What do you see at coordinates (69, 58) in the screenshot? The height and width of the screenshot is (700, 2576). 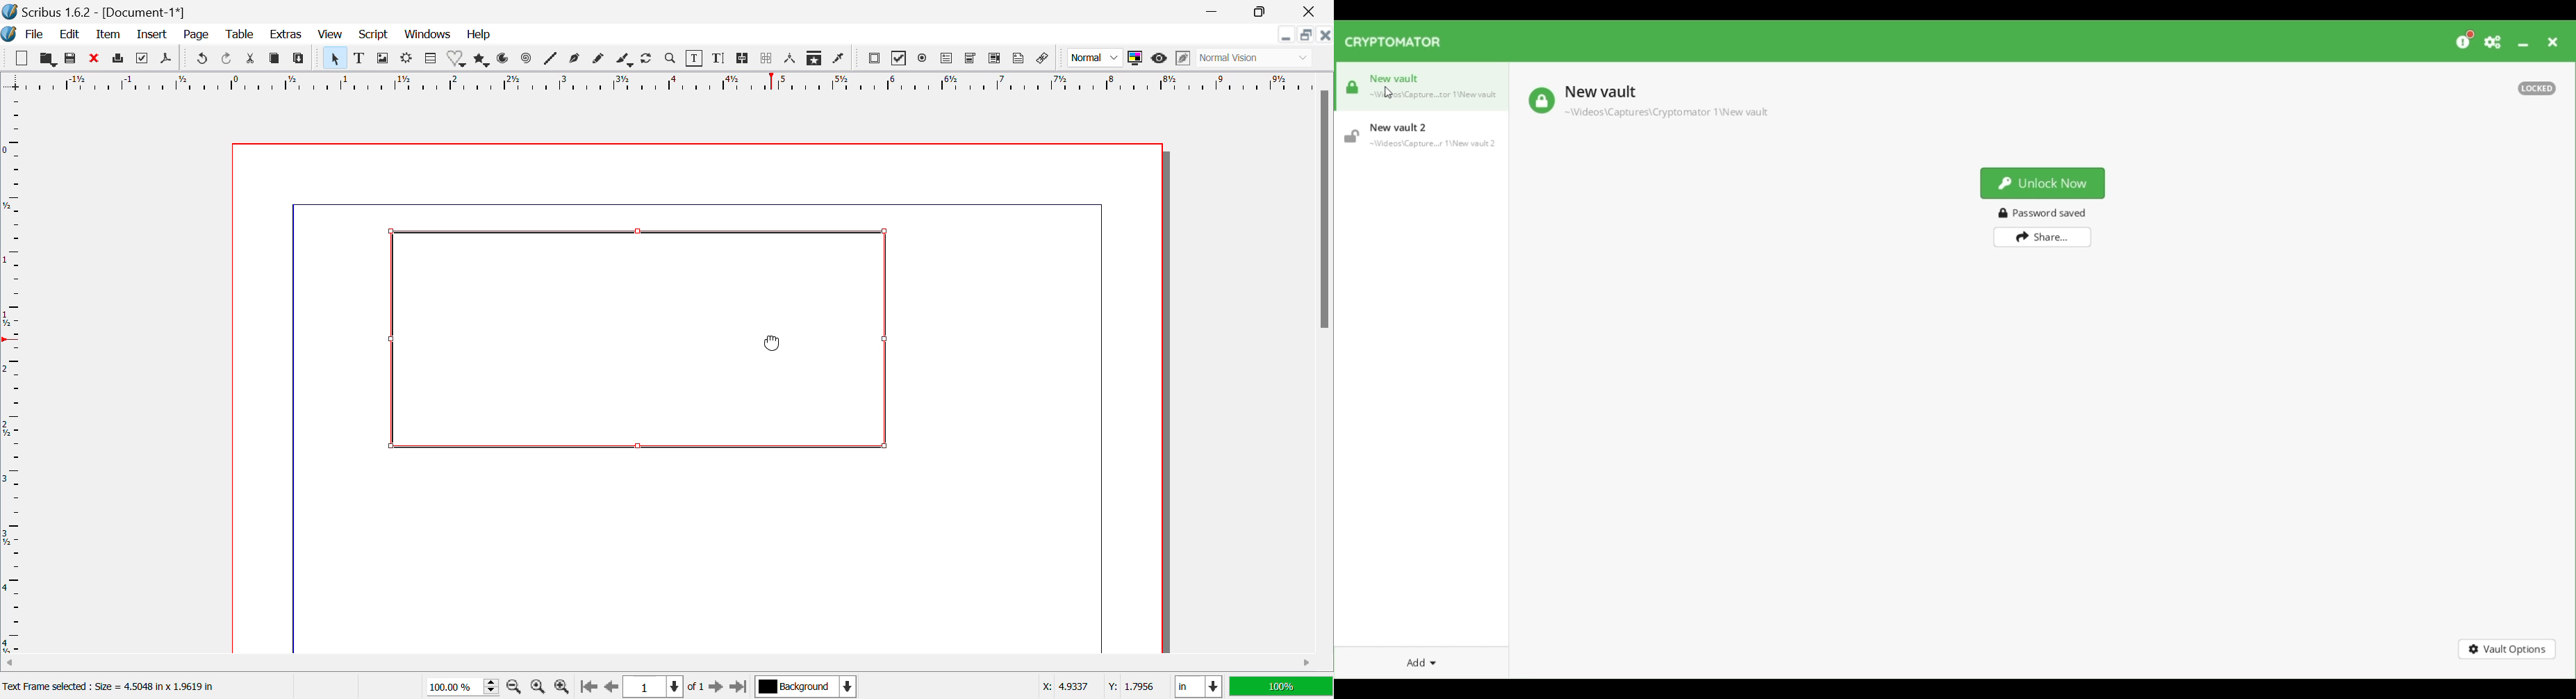 I see `Save` at bounding box center [69, 58].